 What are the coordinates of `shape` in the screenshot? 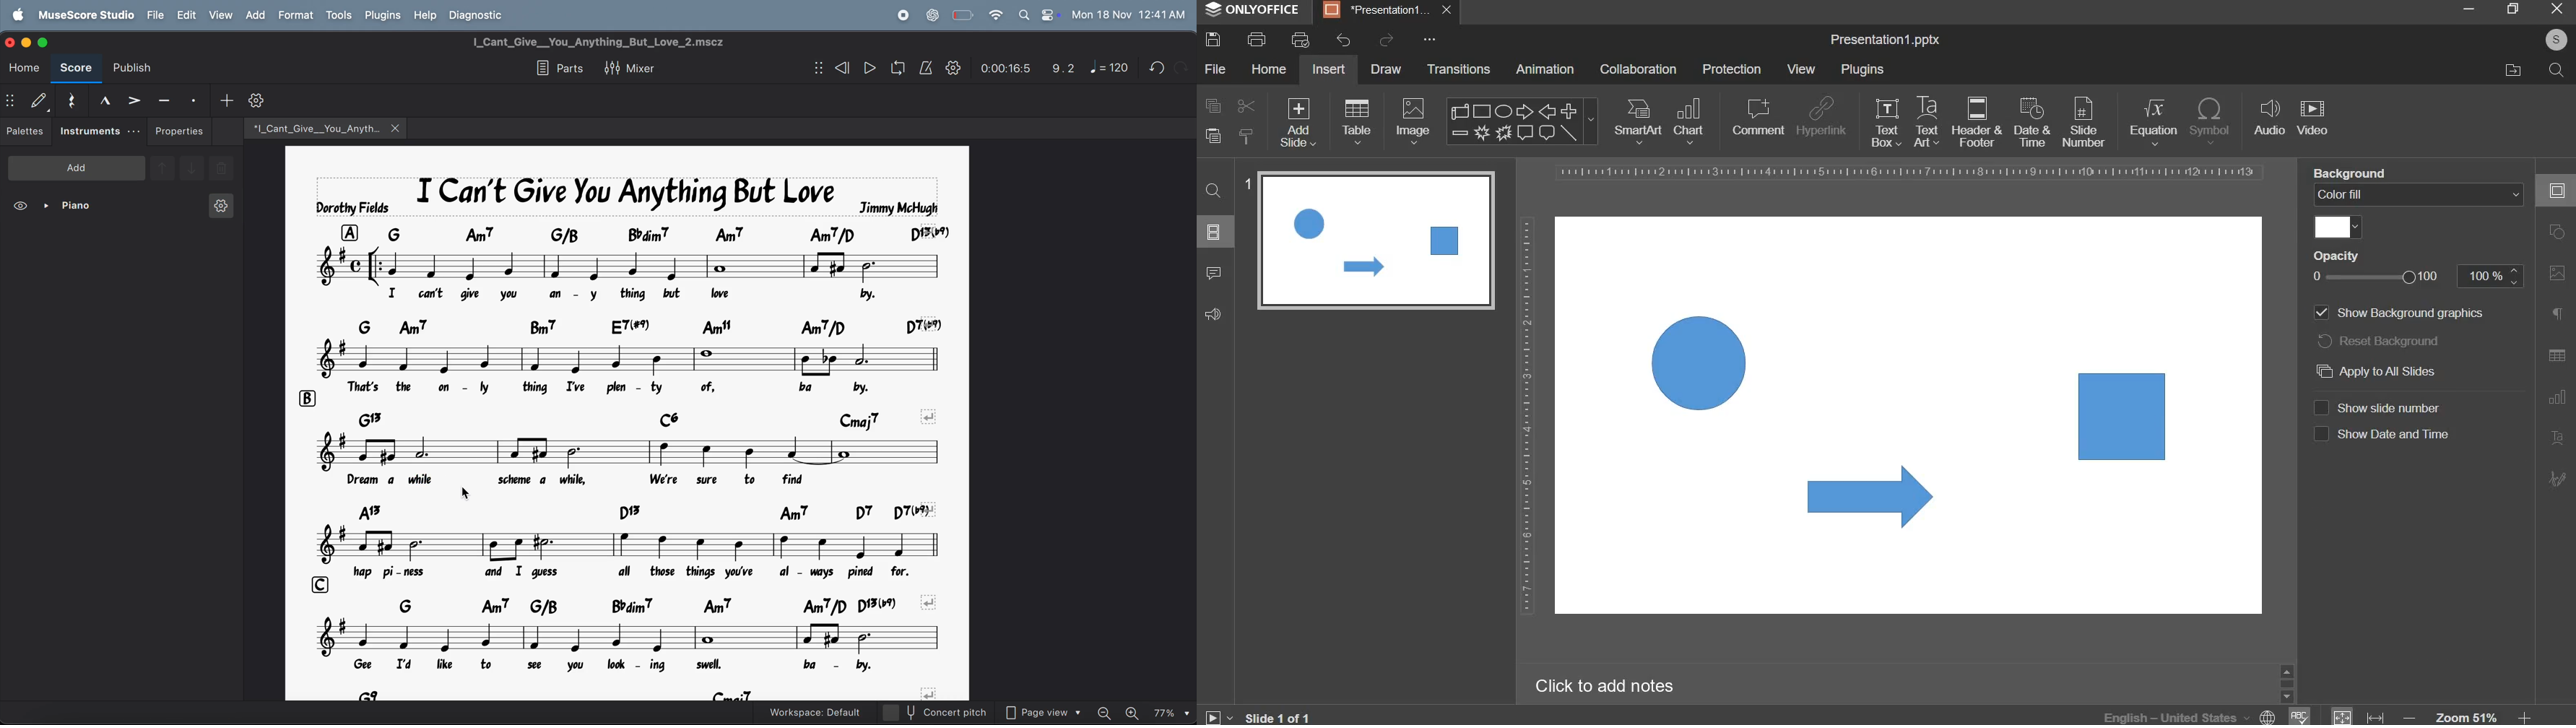 It's located at (1520, 121).